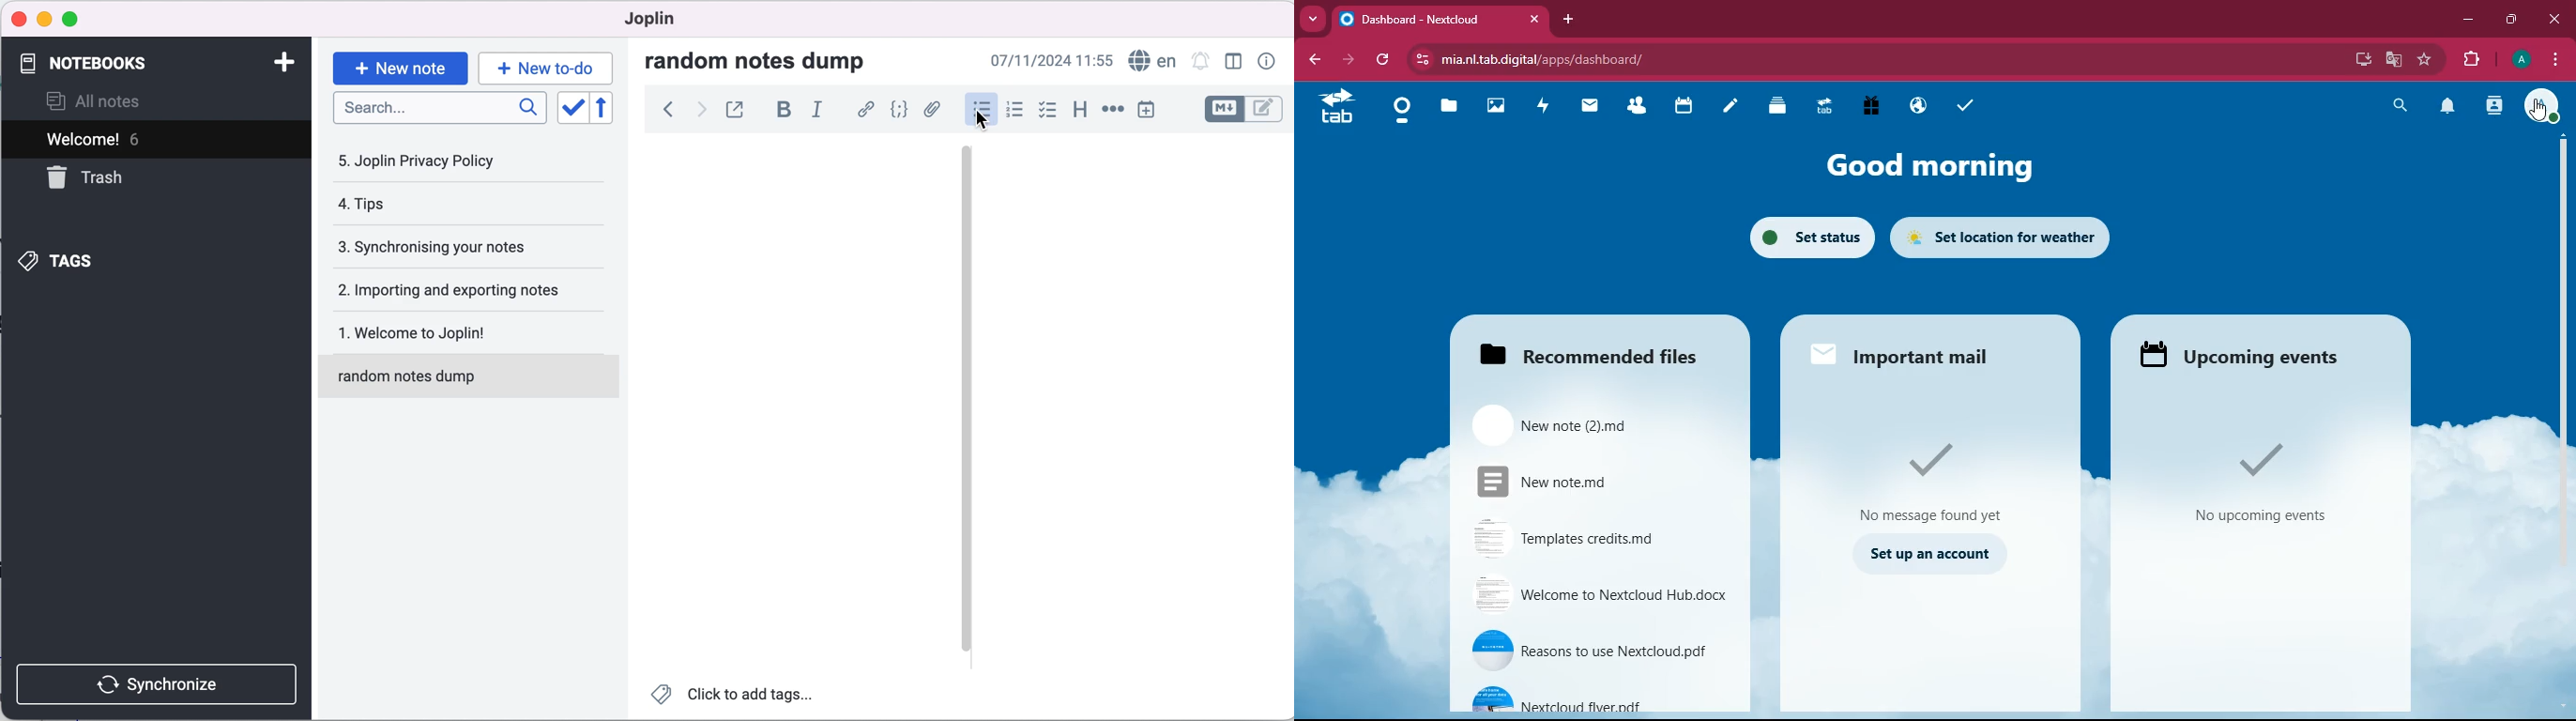 This screenshot has height=728, width=2576. What do you see at coordinates (44, 20) in the screenshot?
I see `minimize` at bounding box center [44, 20].